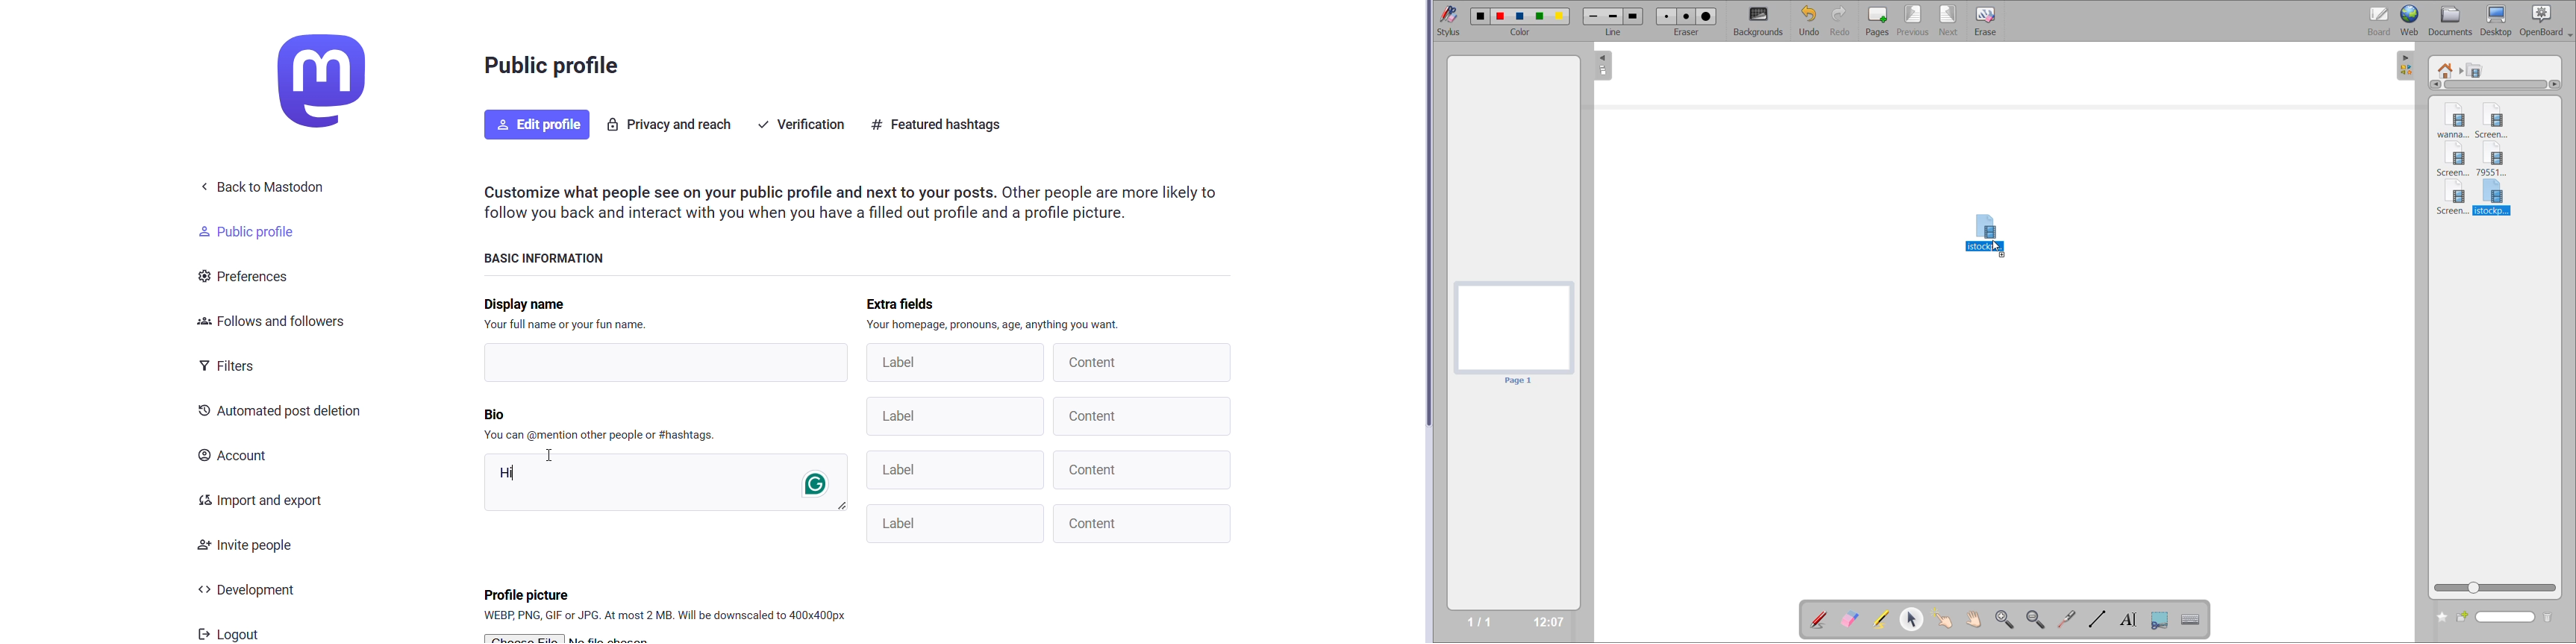 The height and width of the screenshot is (644, 2576). I want to click on , so click(957, 523).